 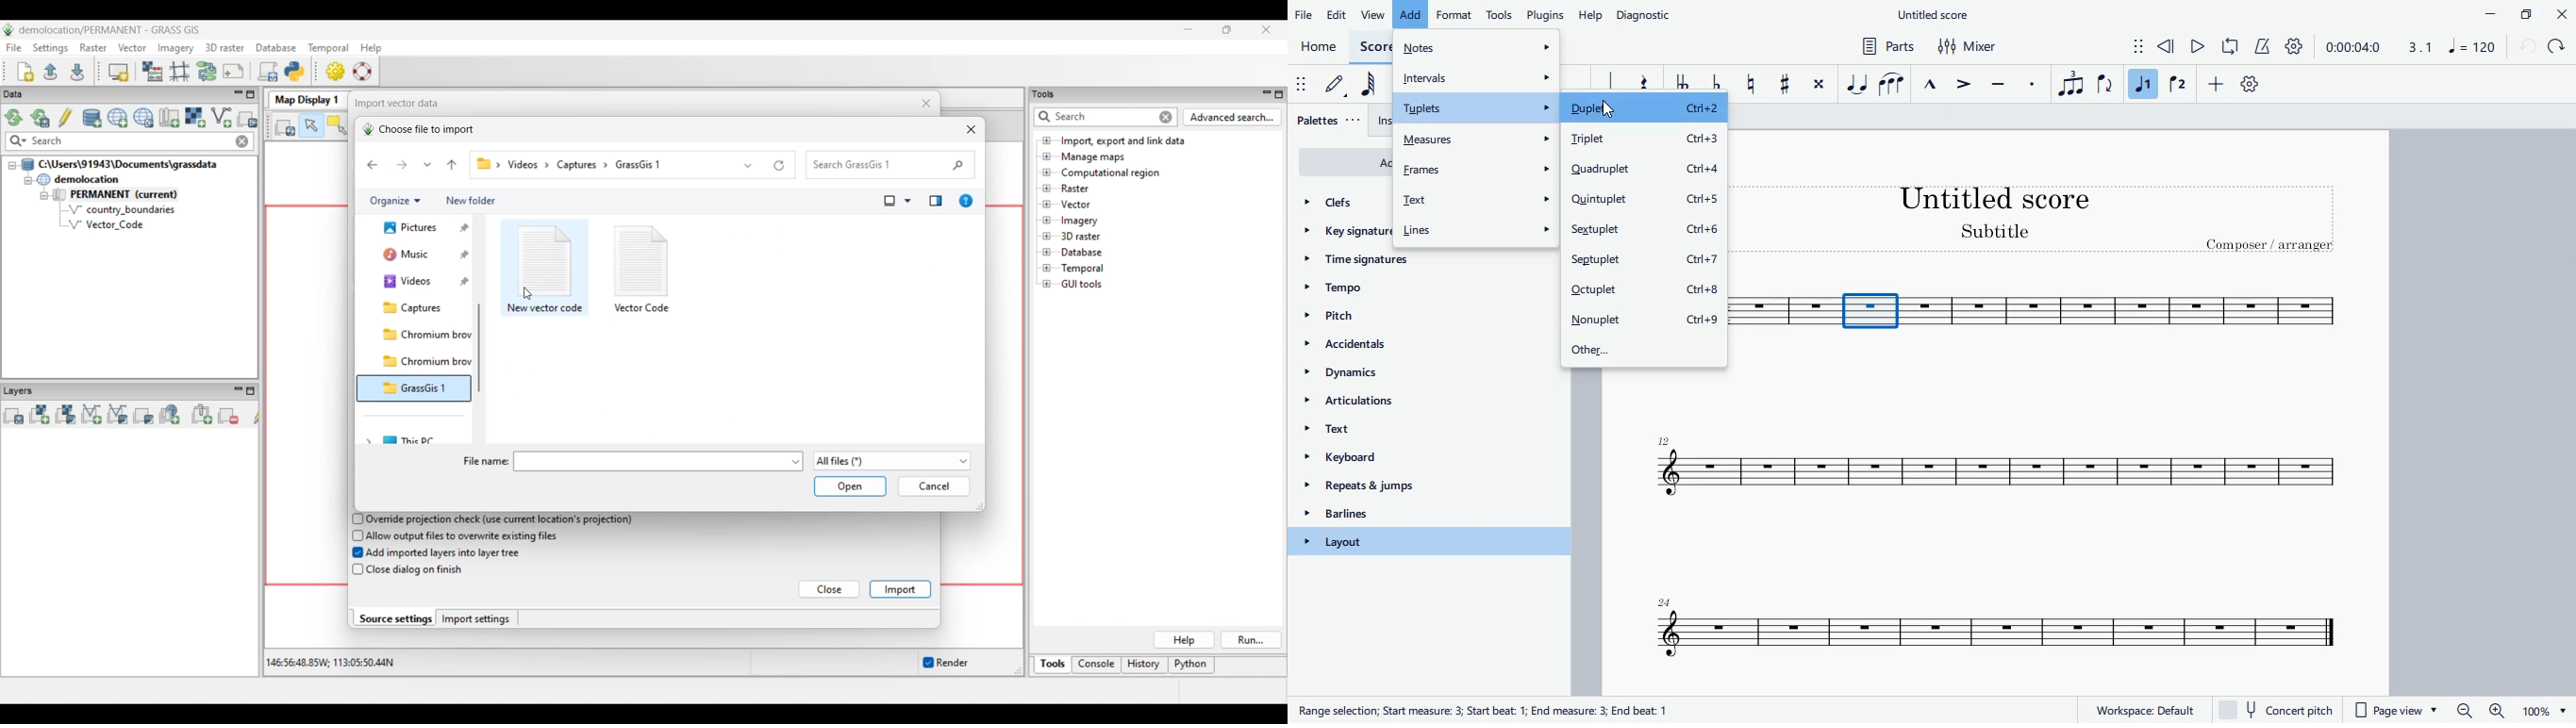 I want to click on 64th note, so click(x=1373, y=87).